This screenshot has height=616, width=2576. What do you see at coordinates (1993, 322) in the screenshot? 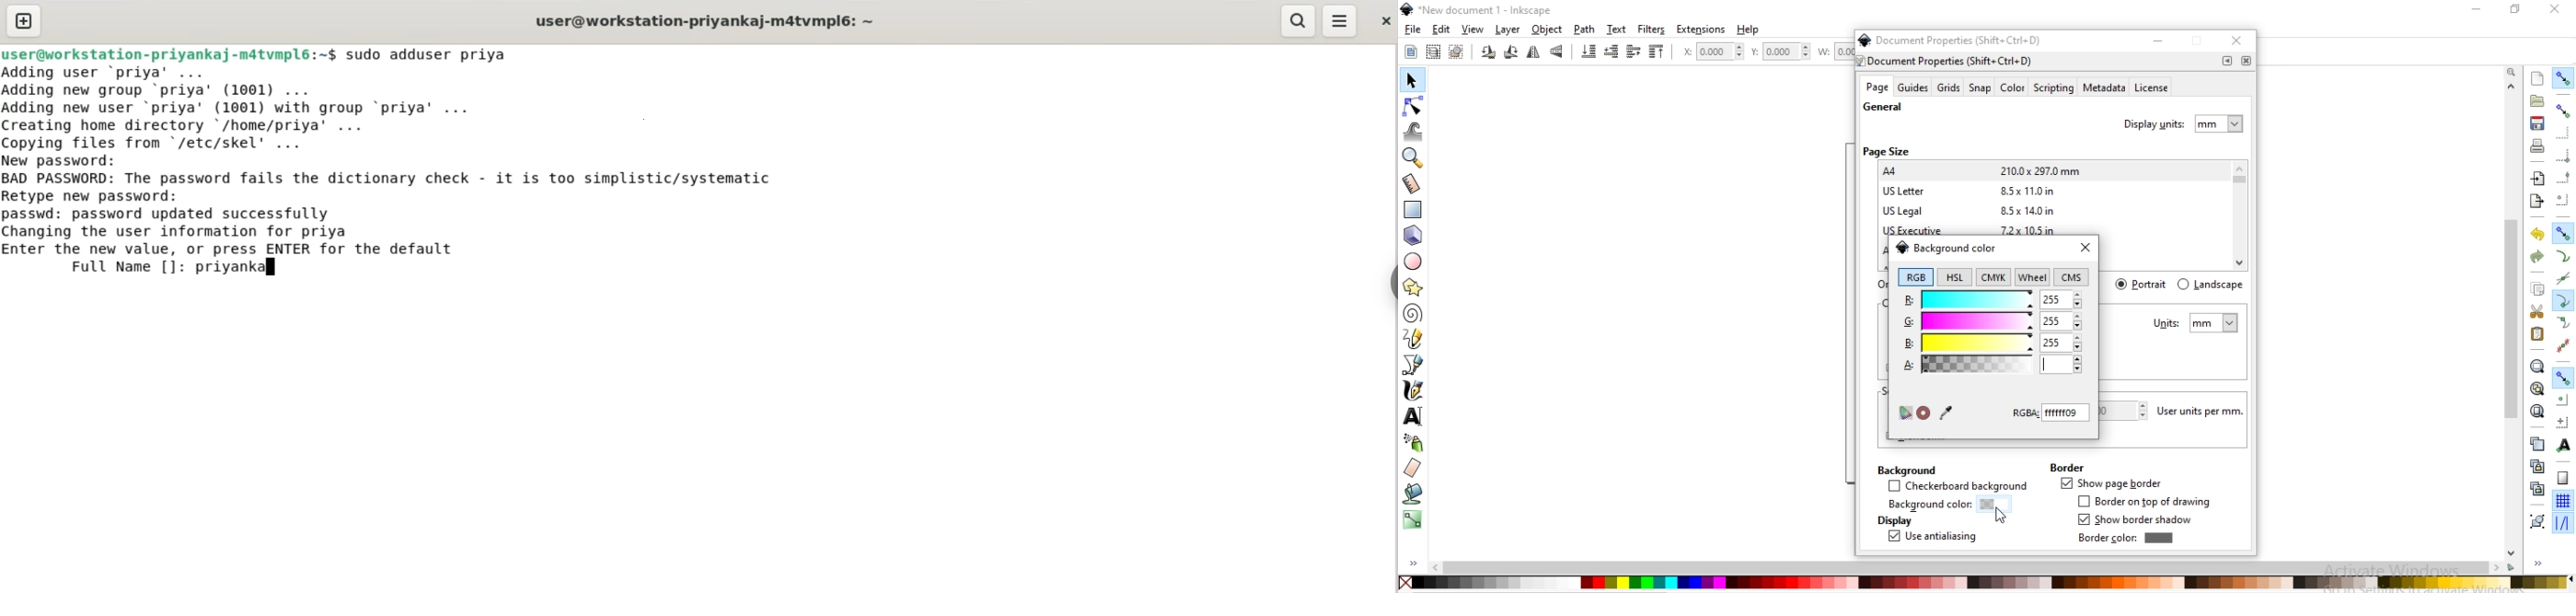
I see `g` at bounding box center [1993, 322].